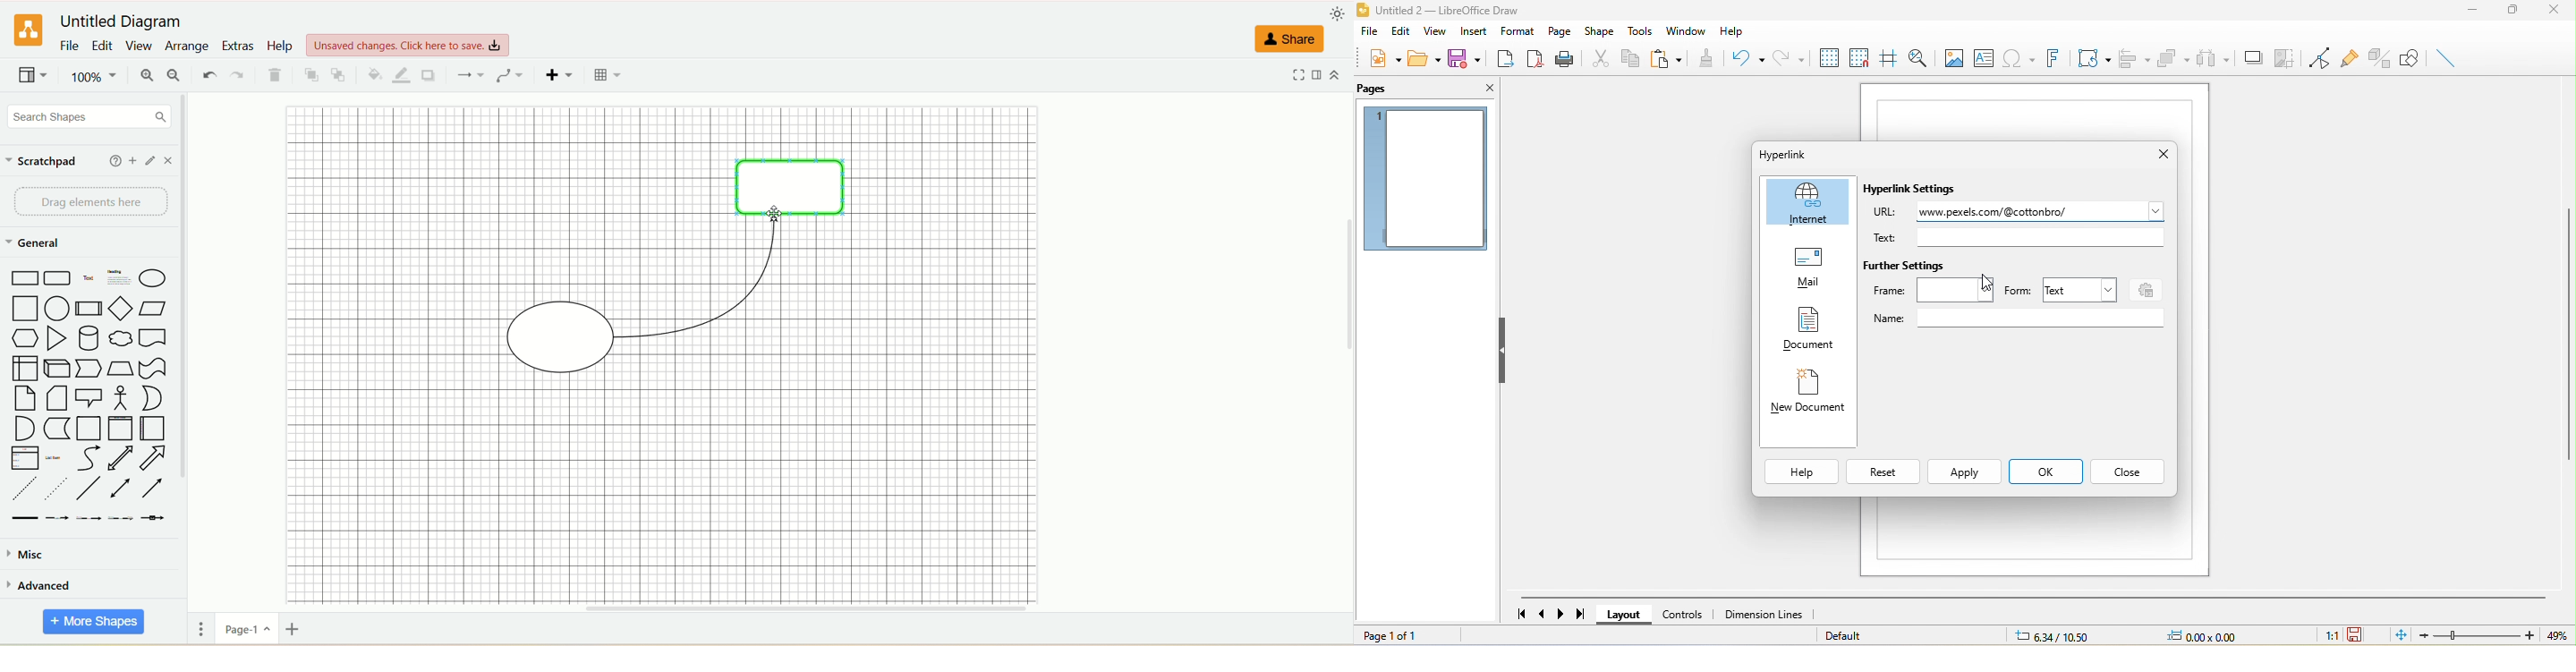  Describe the element at coordinates (1362, 12) in the screenshot. I see `Libre Logo` at that location.